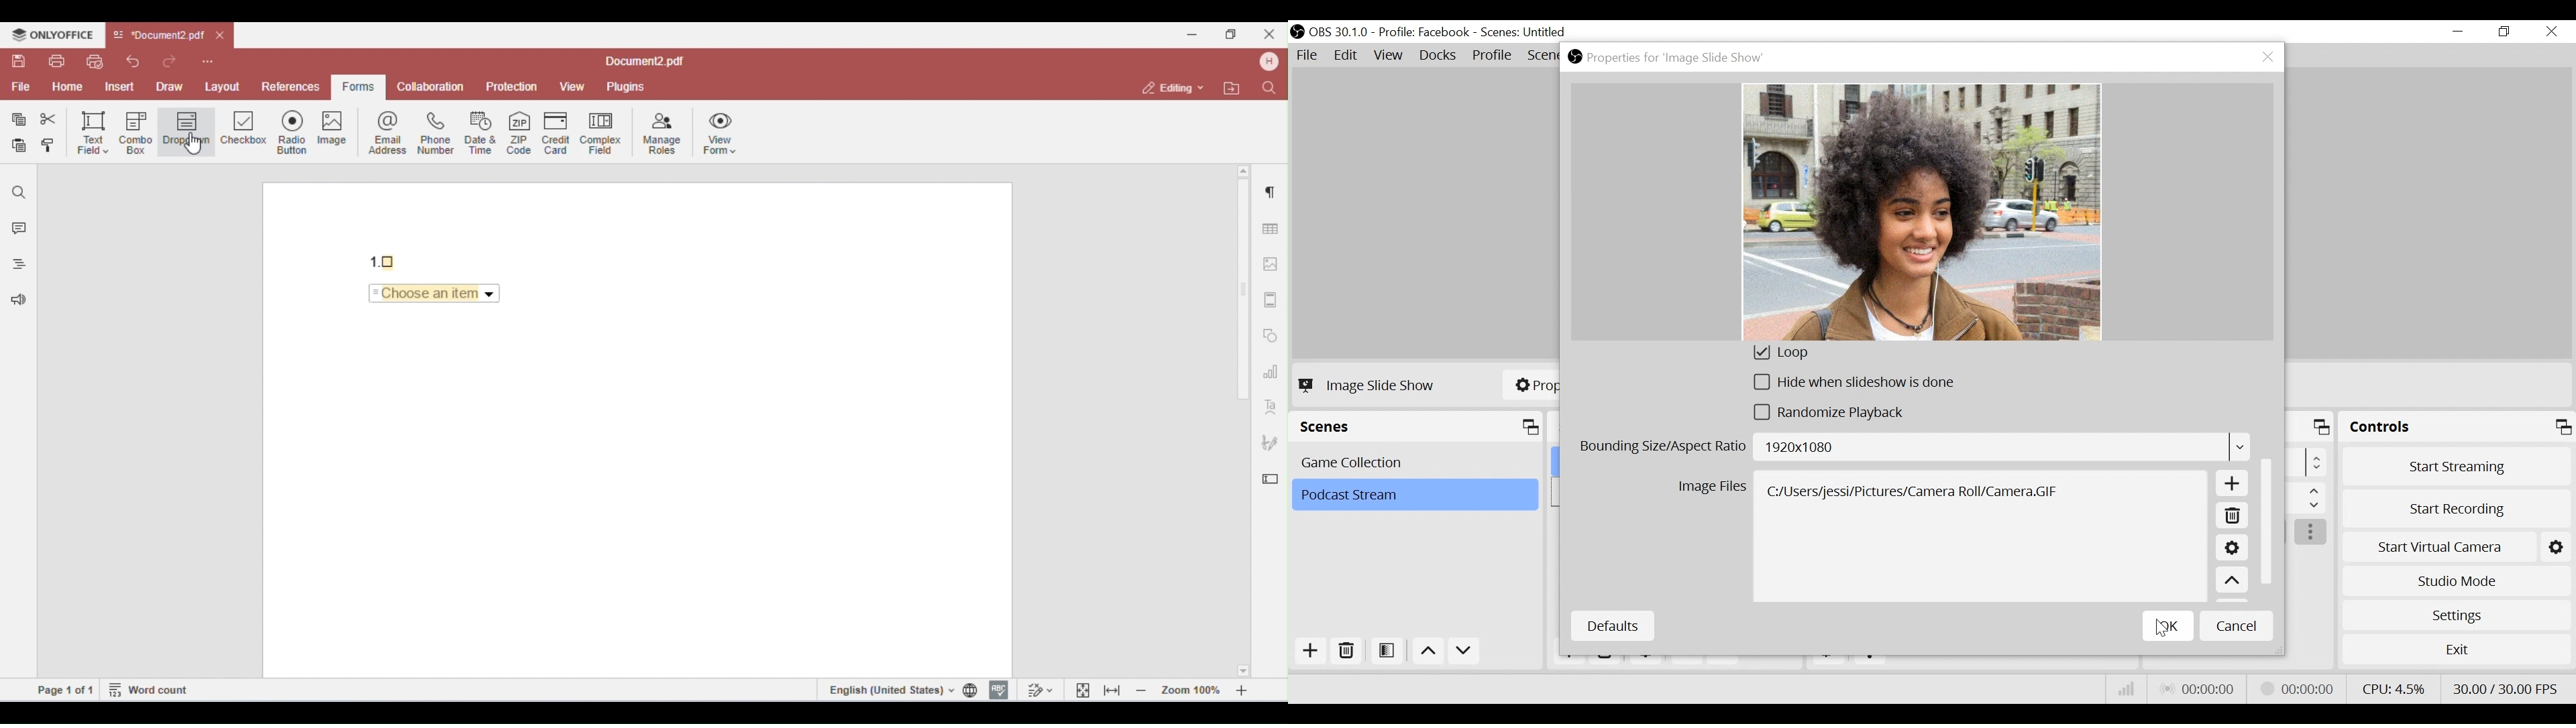 The height and width of the screenshot is (728, 2576). What do you see at coordinates (1424, 32) in the screenshot?
I see `Profile` at bounding box center [1424, 32].